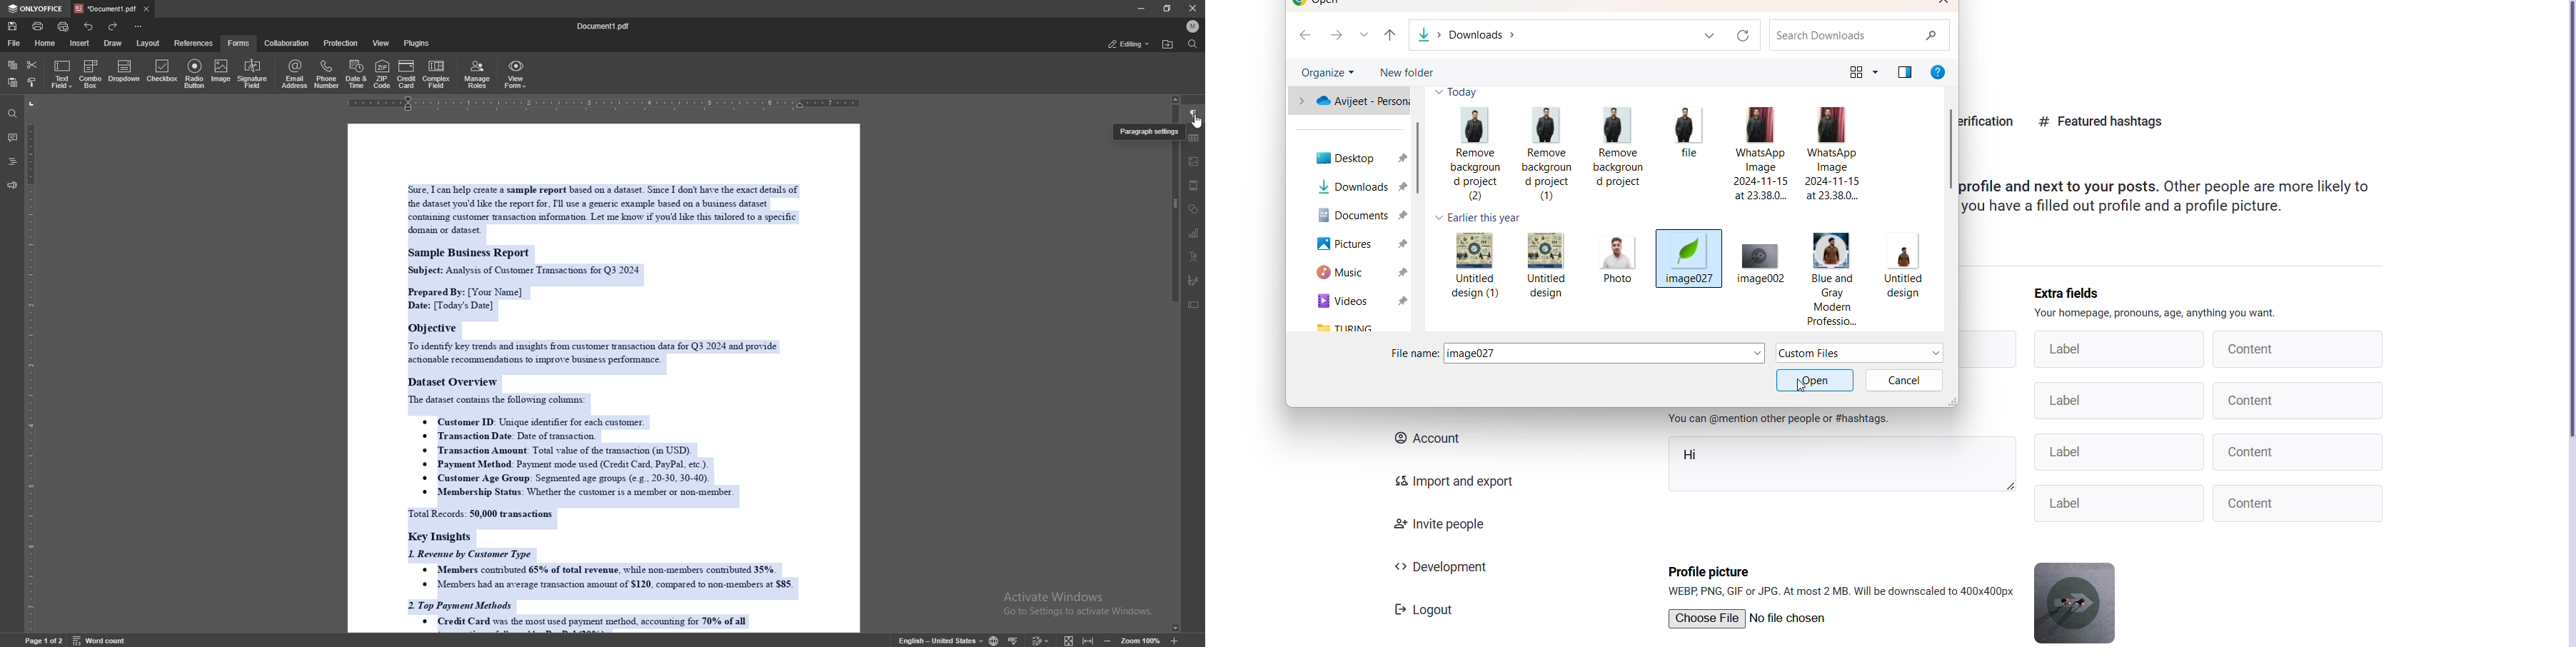 Image resolution: width=2576 pixels, height=672 pixels. I want to click on Content, so click(2299, 400).